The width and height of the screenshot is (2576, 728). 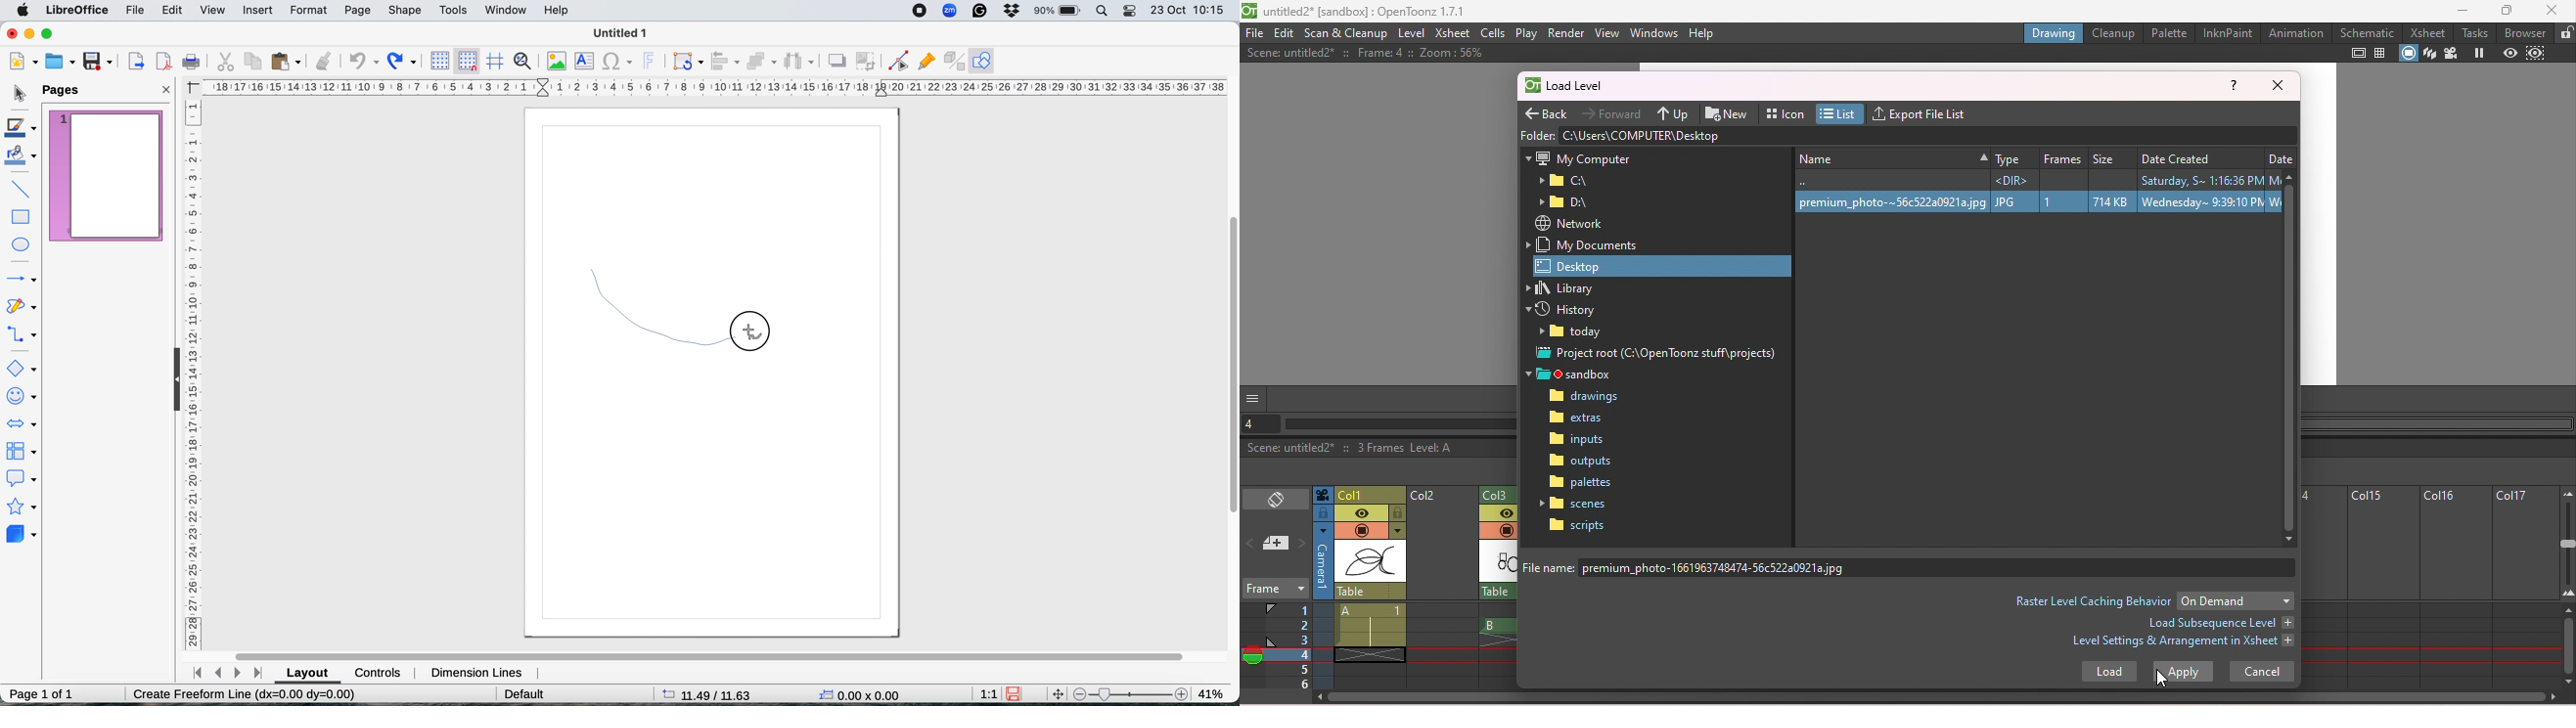 I want to click on Frame, so click(x=2062, y=155).